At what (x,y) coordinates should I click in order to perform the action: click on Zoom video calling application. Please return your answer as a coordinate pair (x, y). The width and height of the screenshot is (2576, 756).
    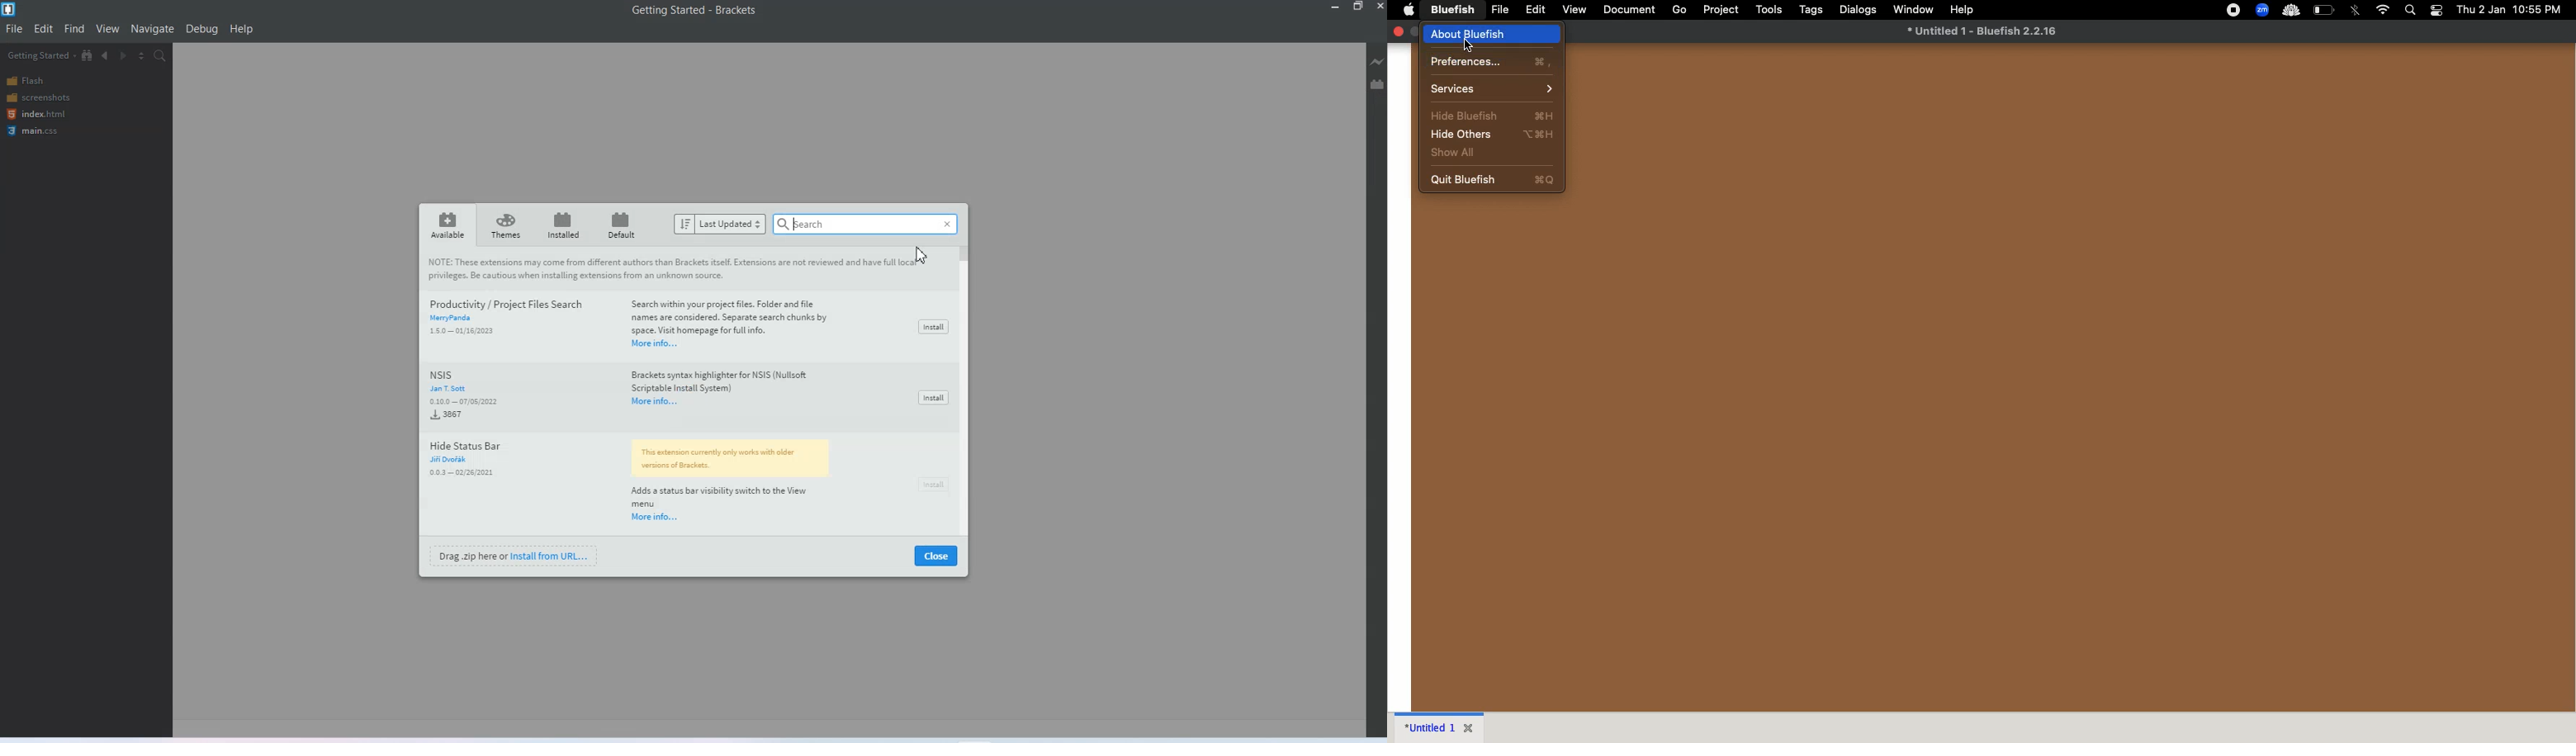
    Looking at the image, I should click on (2263, 10).